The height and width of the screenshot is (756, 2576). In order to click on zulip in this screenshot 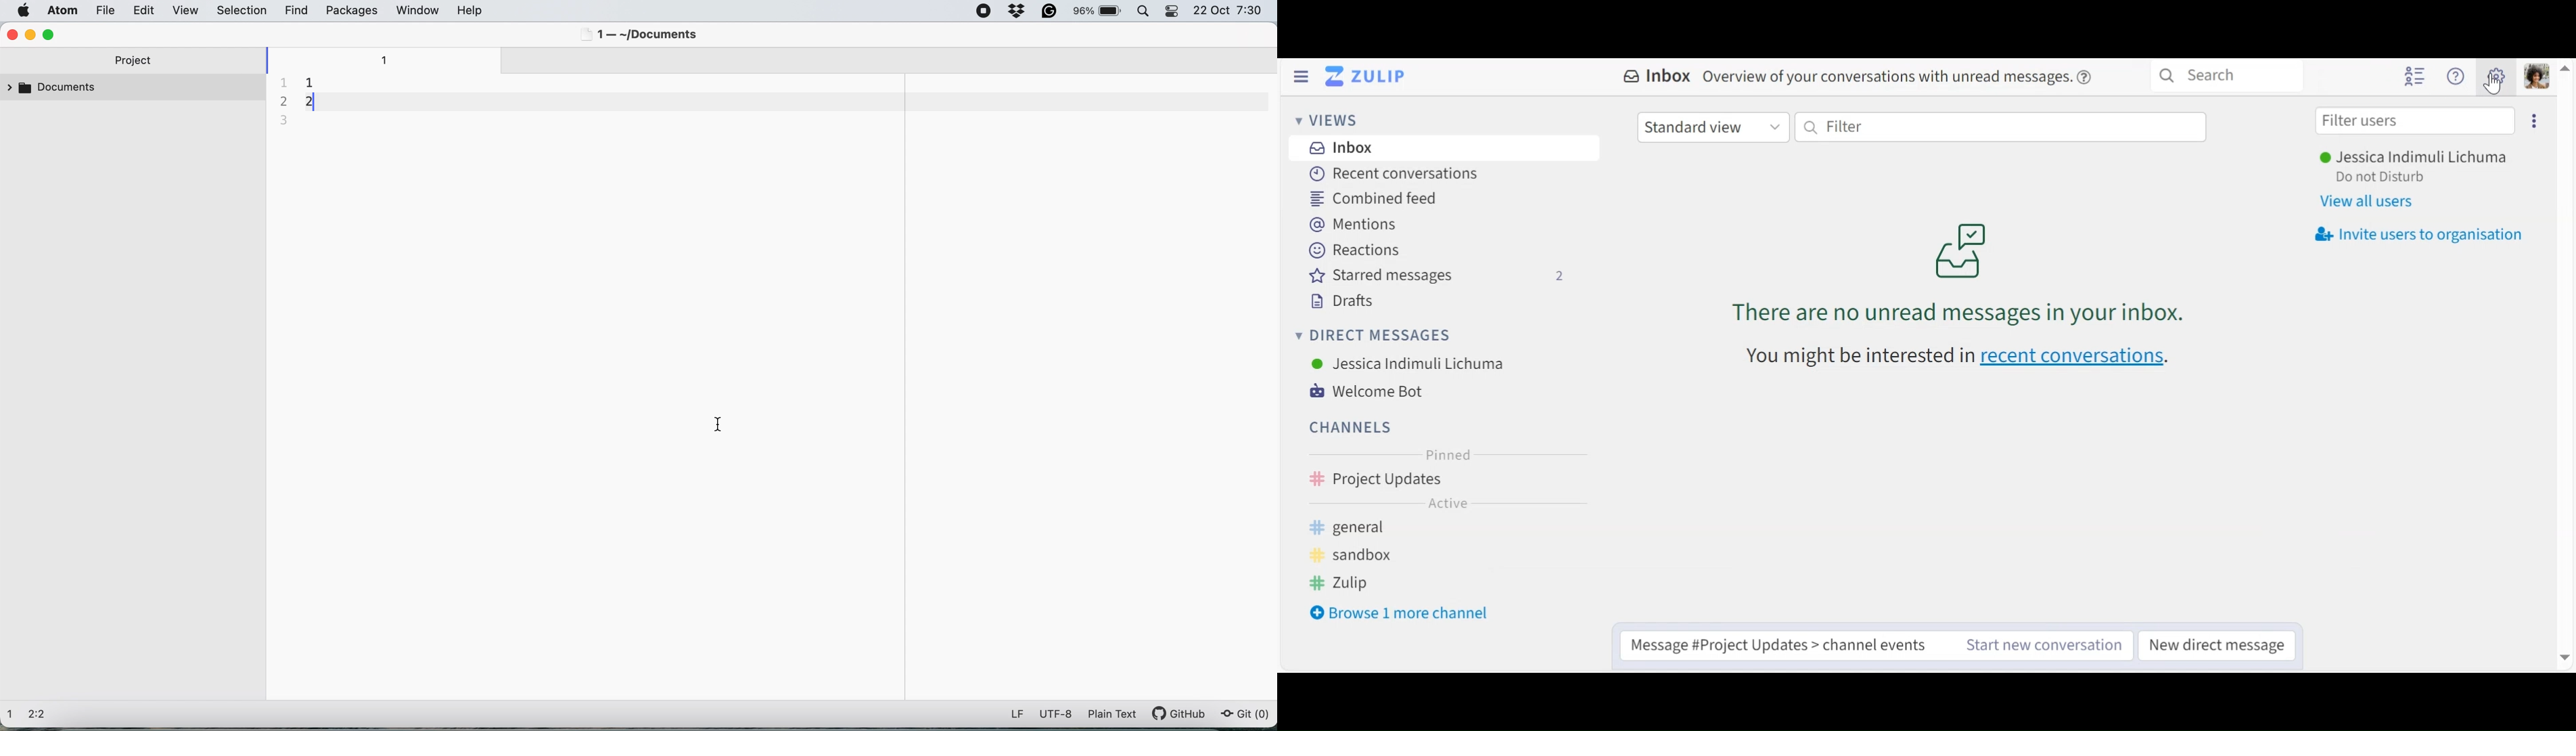, I will do `click(1348, 585)`.